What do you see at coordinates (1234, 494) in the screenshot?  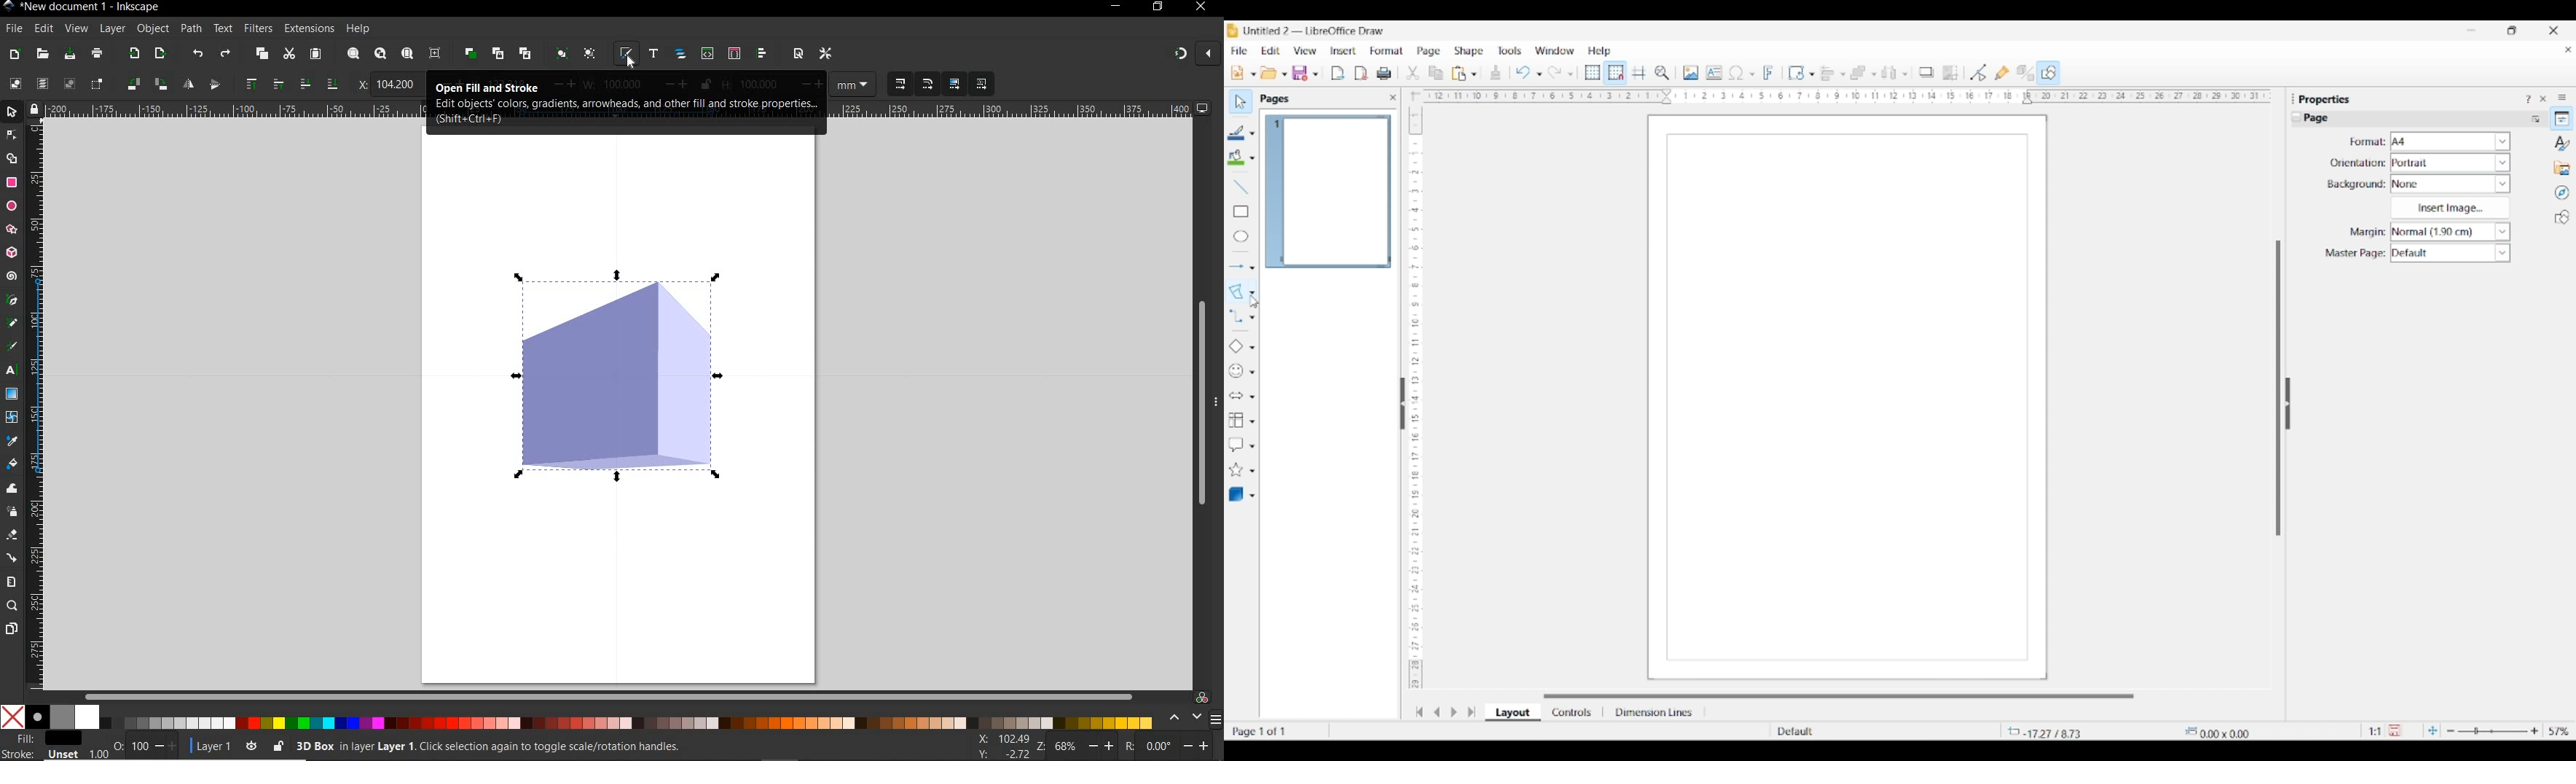 I see `Selected 3D object` at bounding box center [1234, 494].